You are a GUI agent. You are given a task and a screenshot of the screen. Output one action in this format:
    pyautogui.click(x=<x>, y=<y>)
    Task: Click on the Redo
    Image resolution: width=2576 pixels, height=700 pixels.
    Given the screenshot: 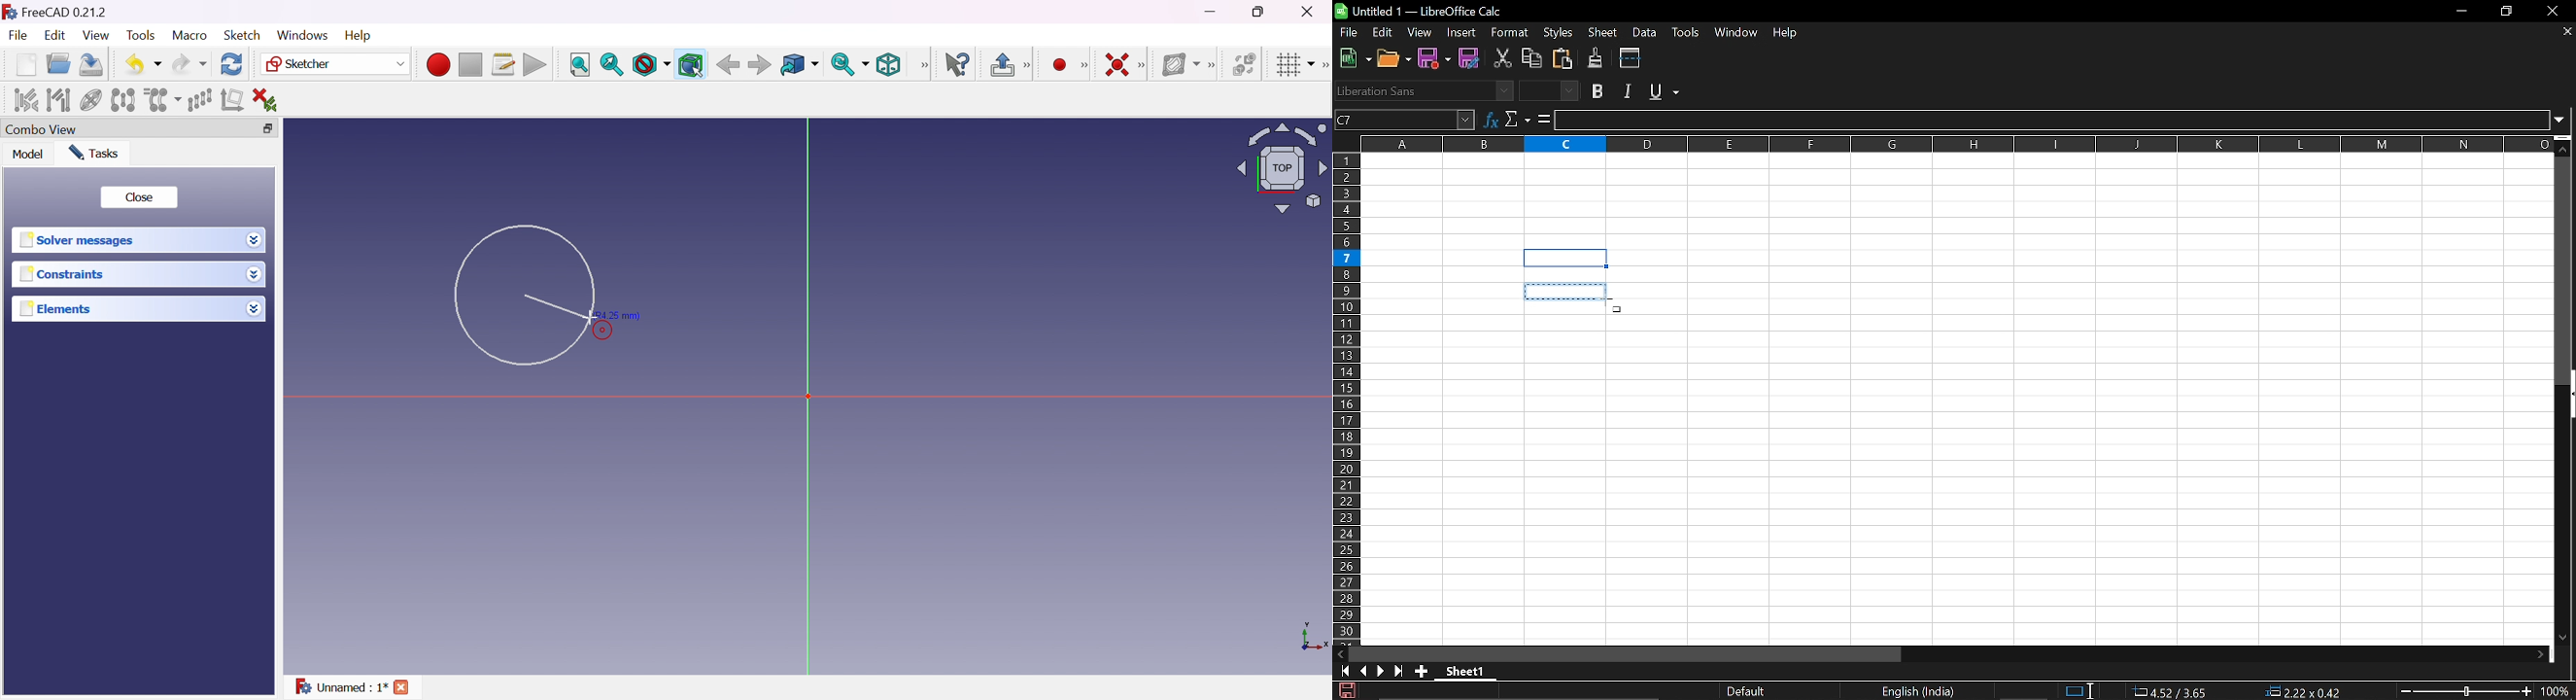 What is the action you would take?
    pyautogui.click(x=189, y=64)
    